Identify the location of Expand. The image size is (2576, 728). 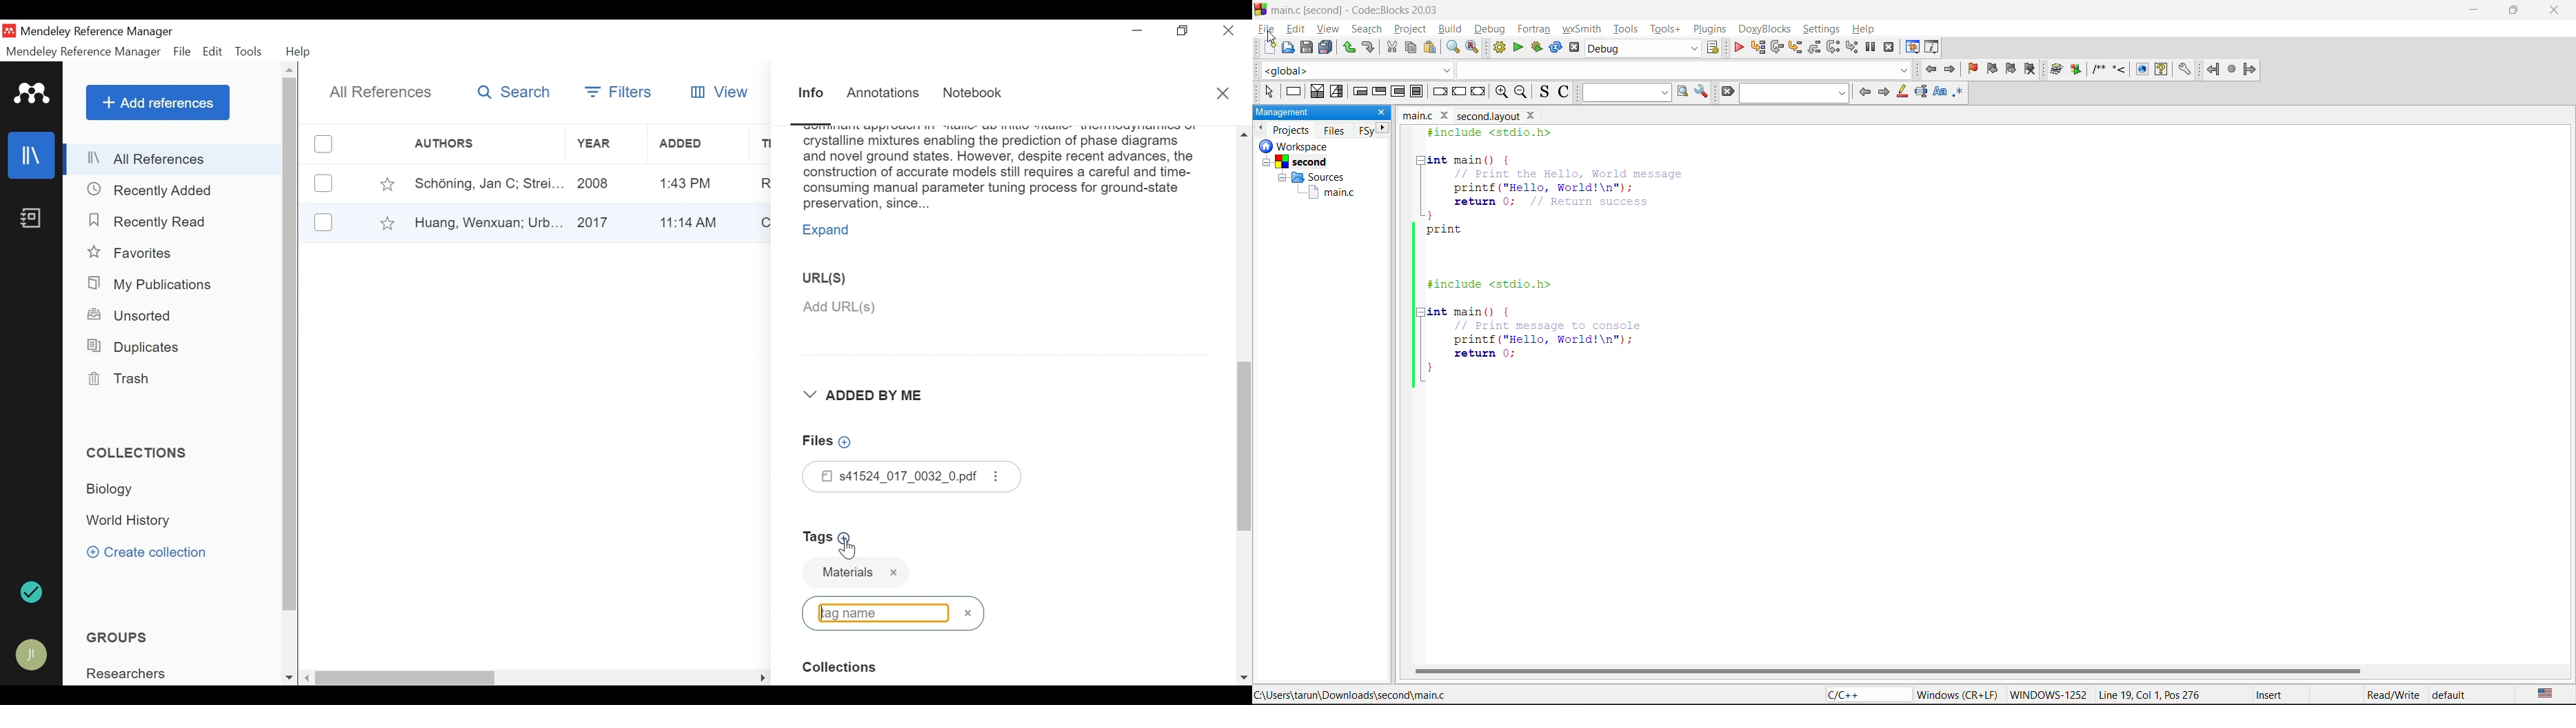
(831, 232).